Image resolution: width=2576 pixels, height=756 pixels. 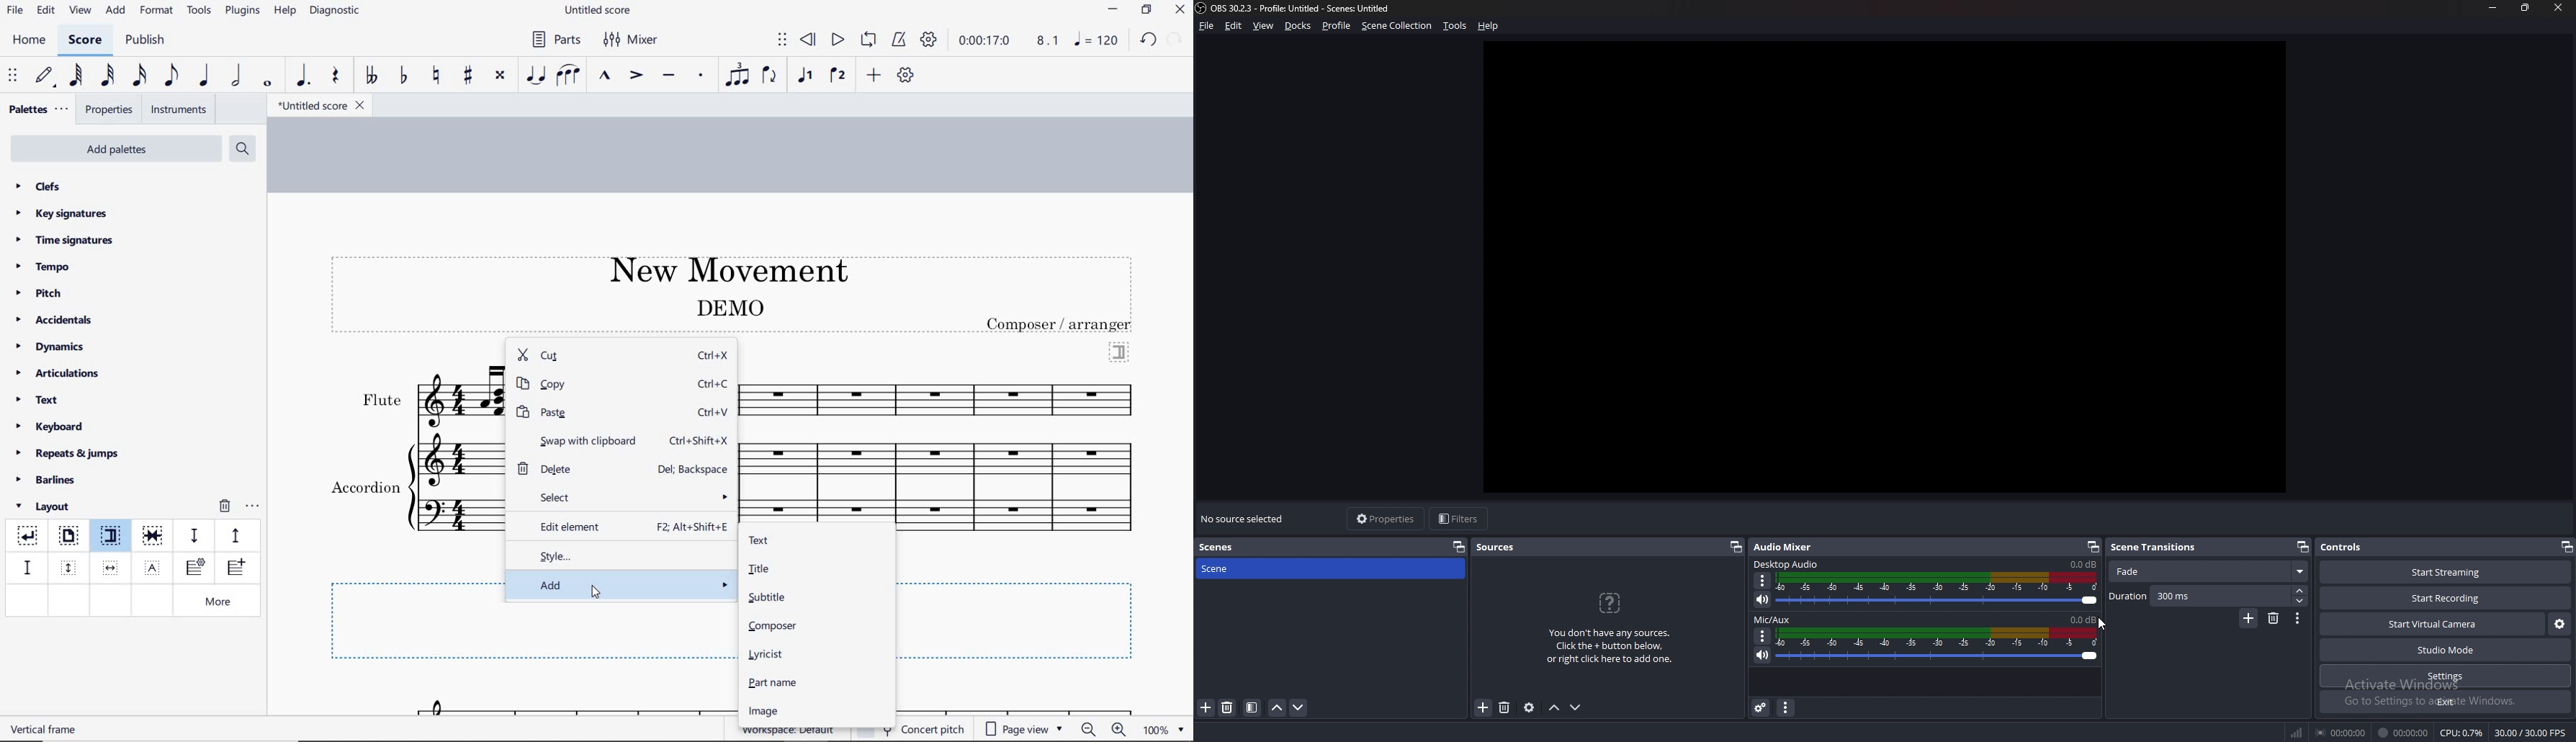 I want to click on profile, so click(x=1339, y=26).